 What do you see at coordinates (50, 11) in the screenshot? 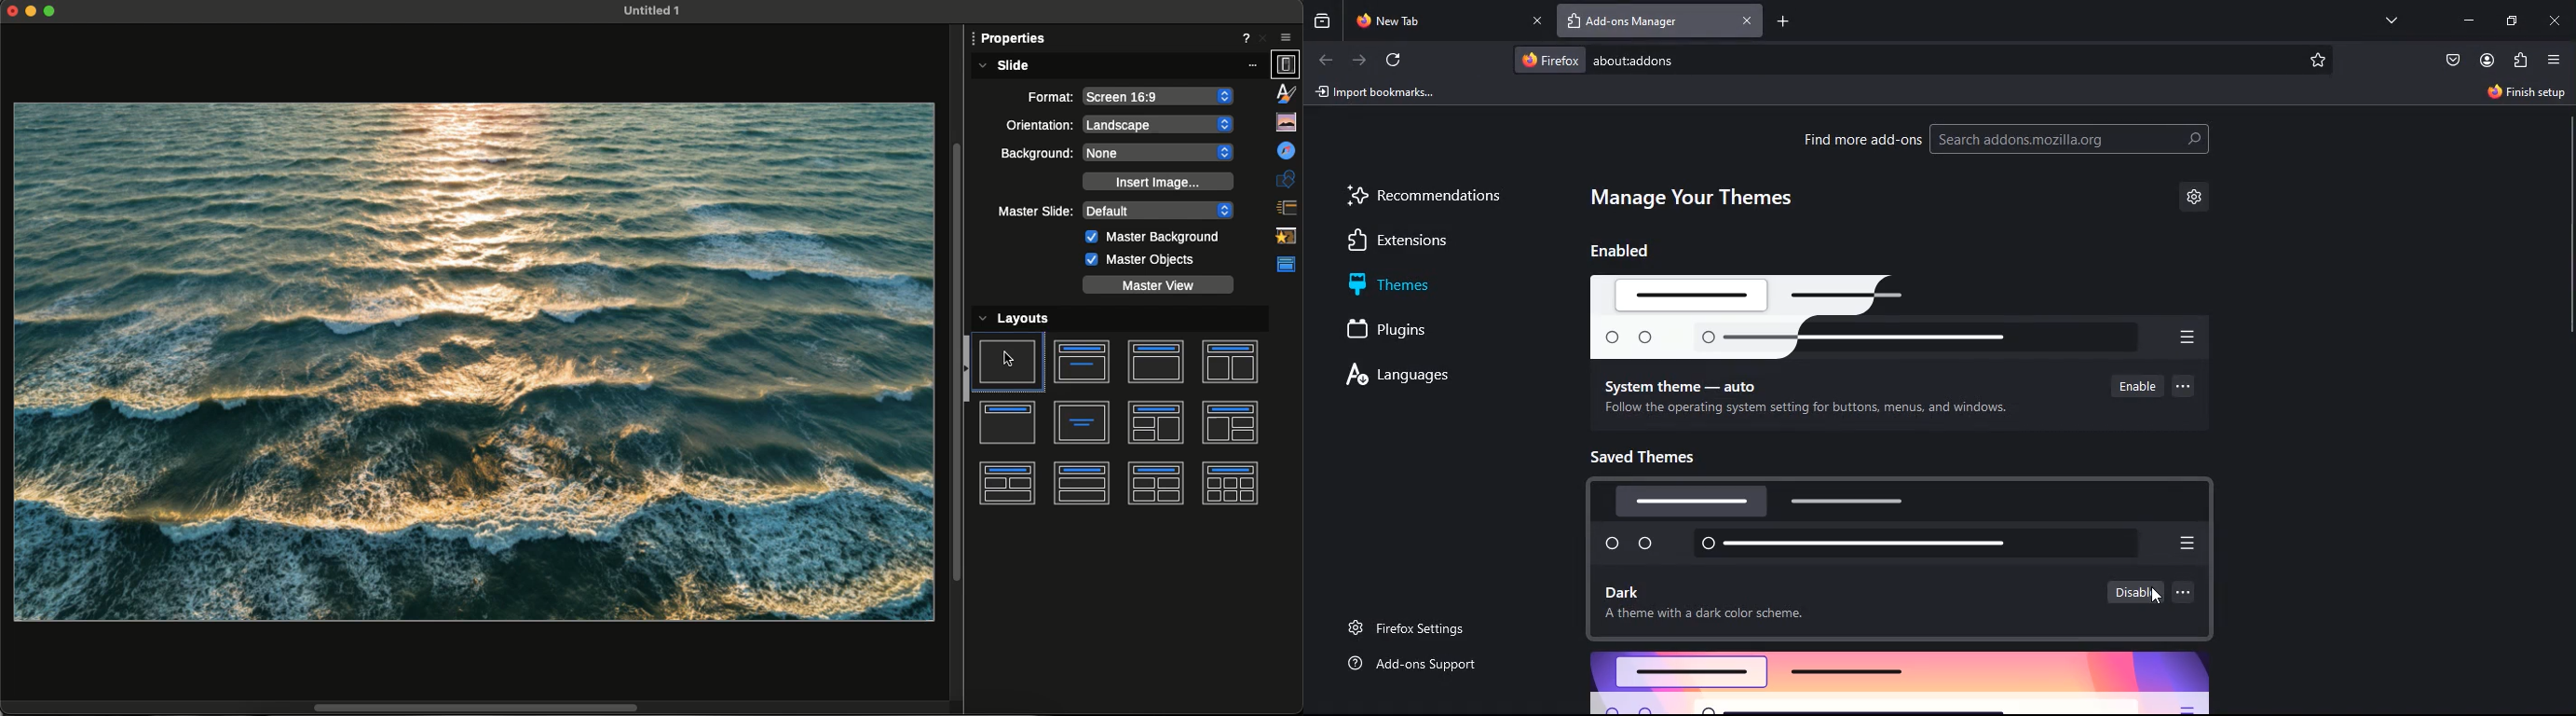
I see `Expand` at bounding box center [50, 11].